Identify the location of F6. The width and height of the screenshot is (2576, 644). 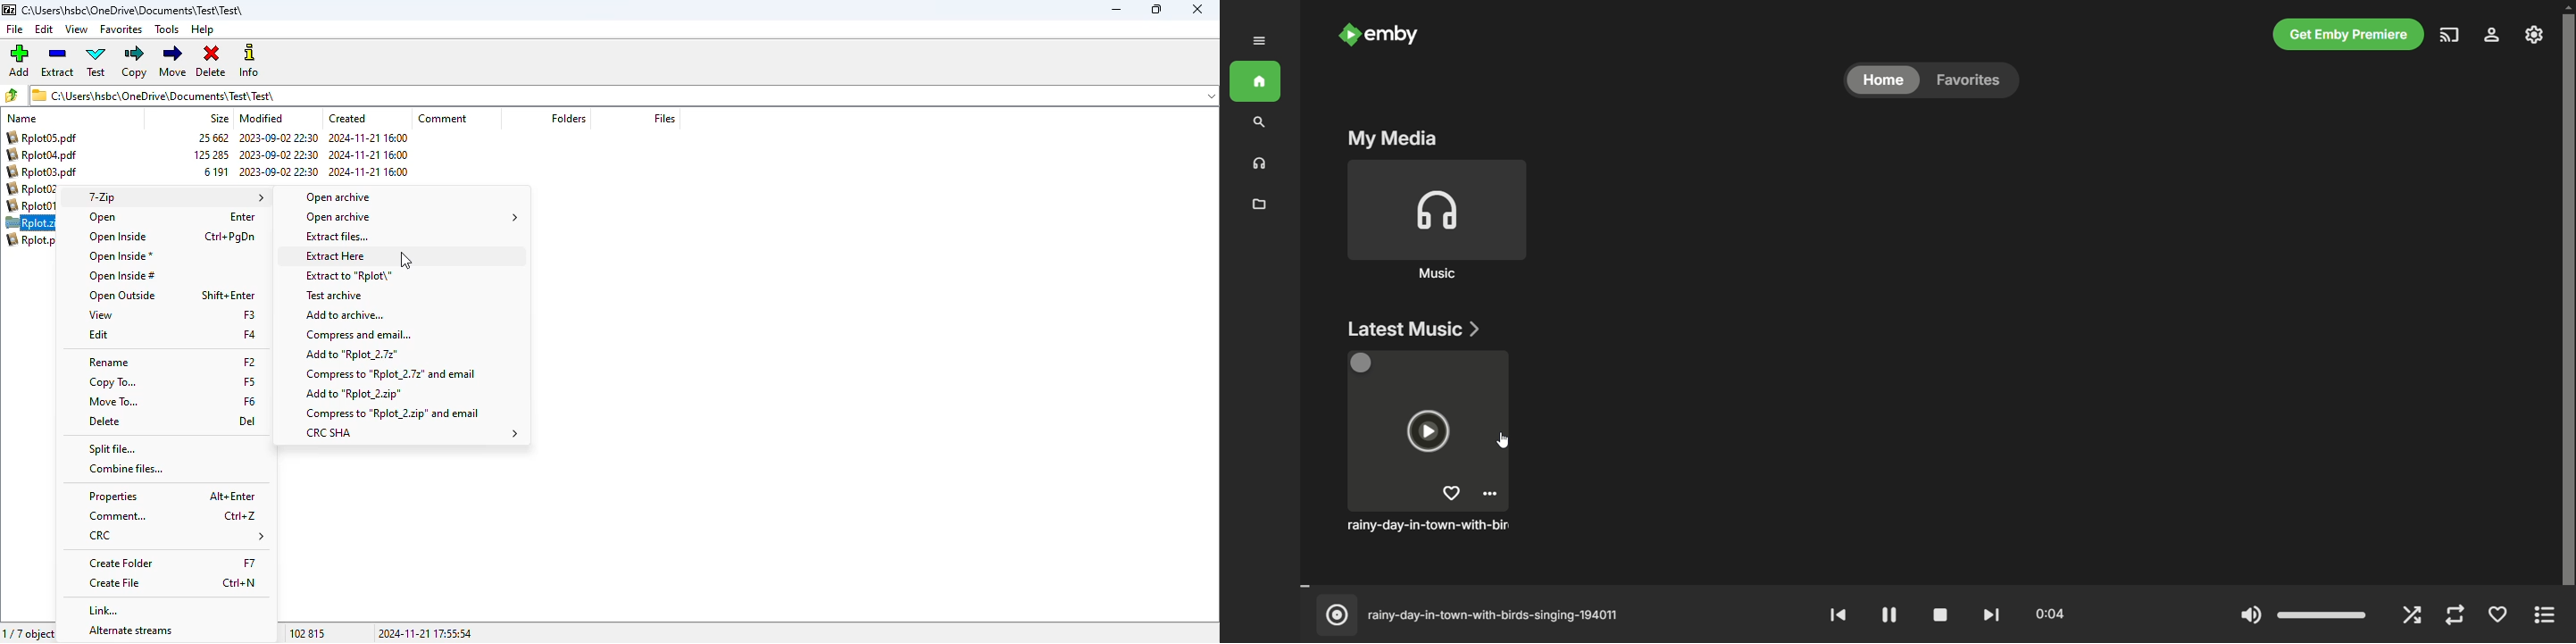
(250, 401).